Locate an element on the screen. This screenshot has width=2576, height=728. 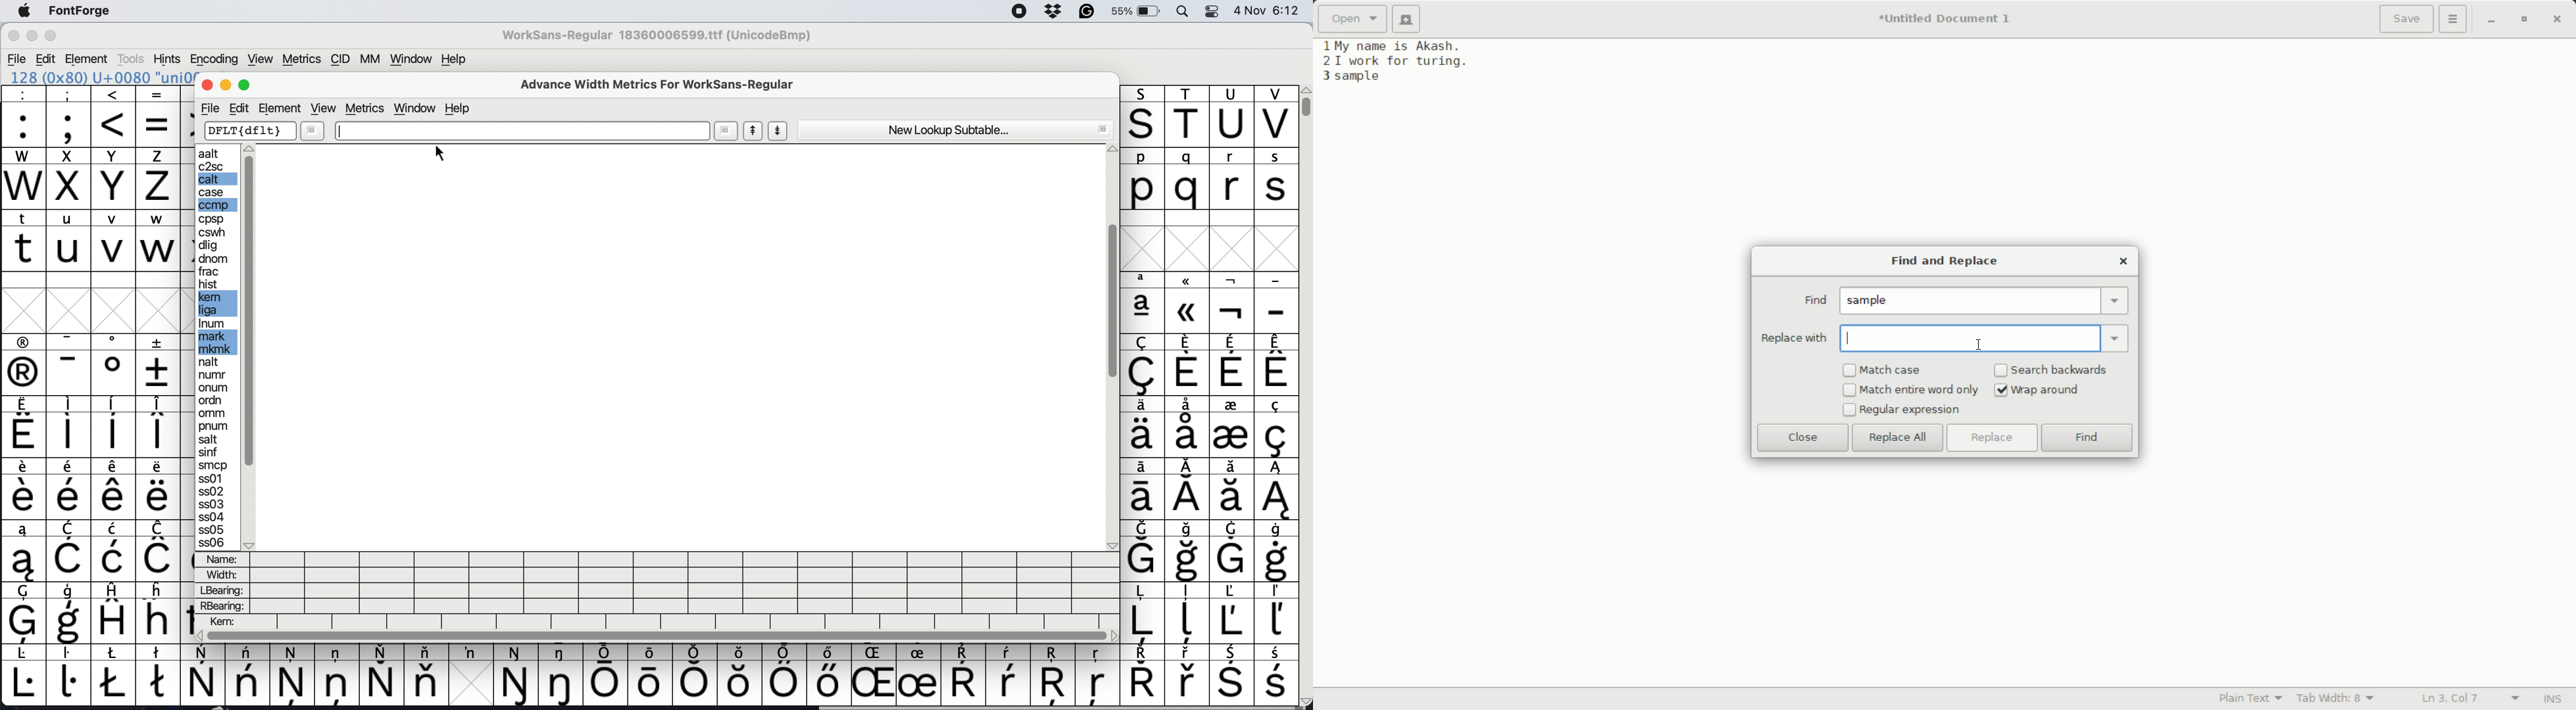
special characters is located at coordinates (1210, 497).